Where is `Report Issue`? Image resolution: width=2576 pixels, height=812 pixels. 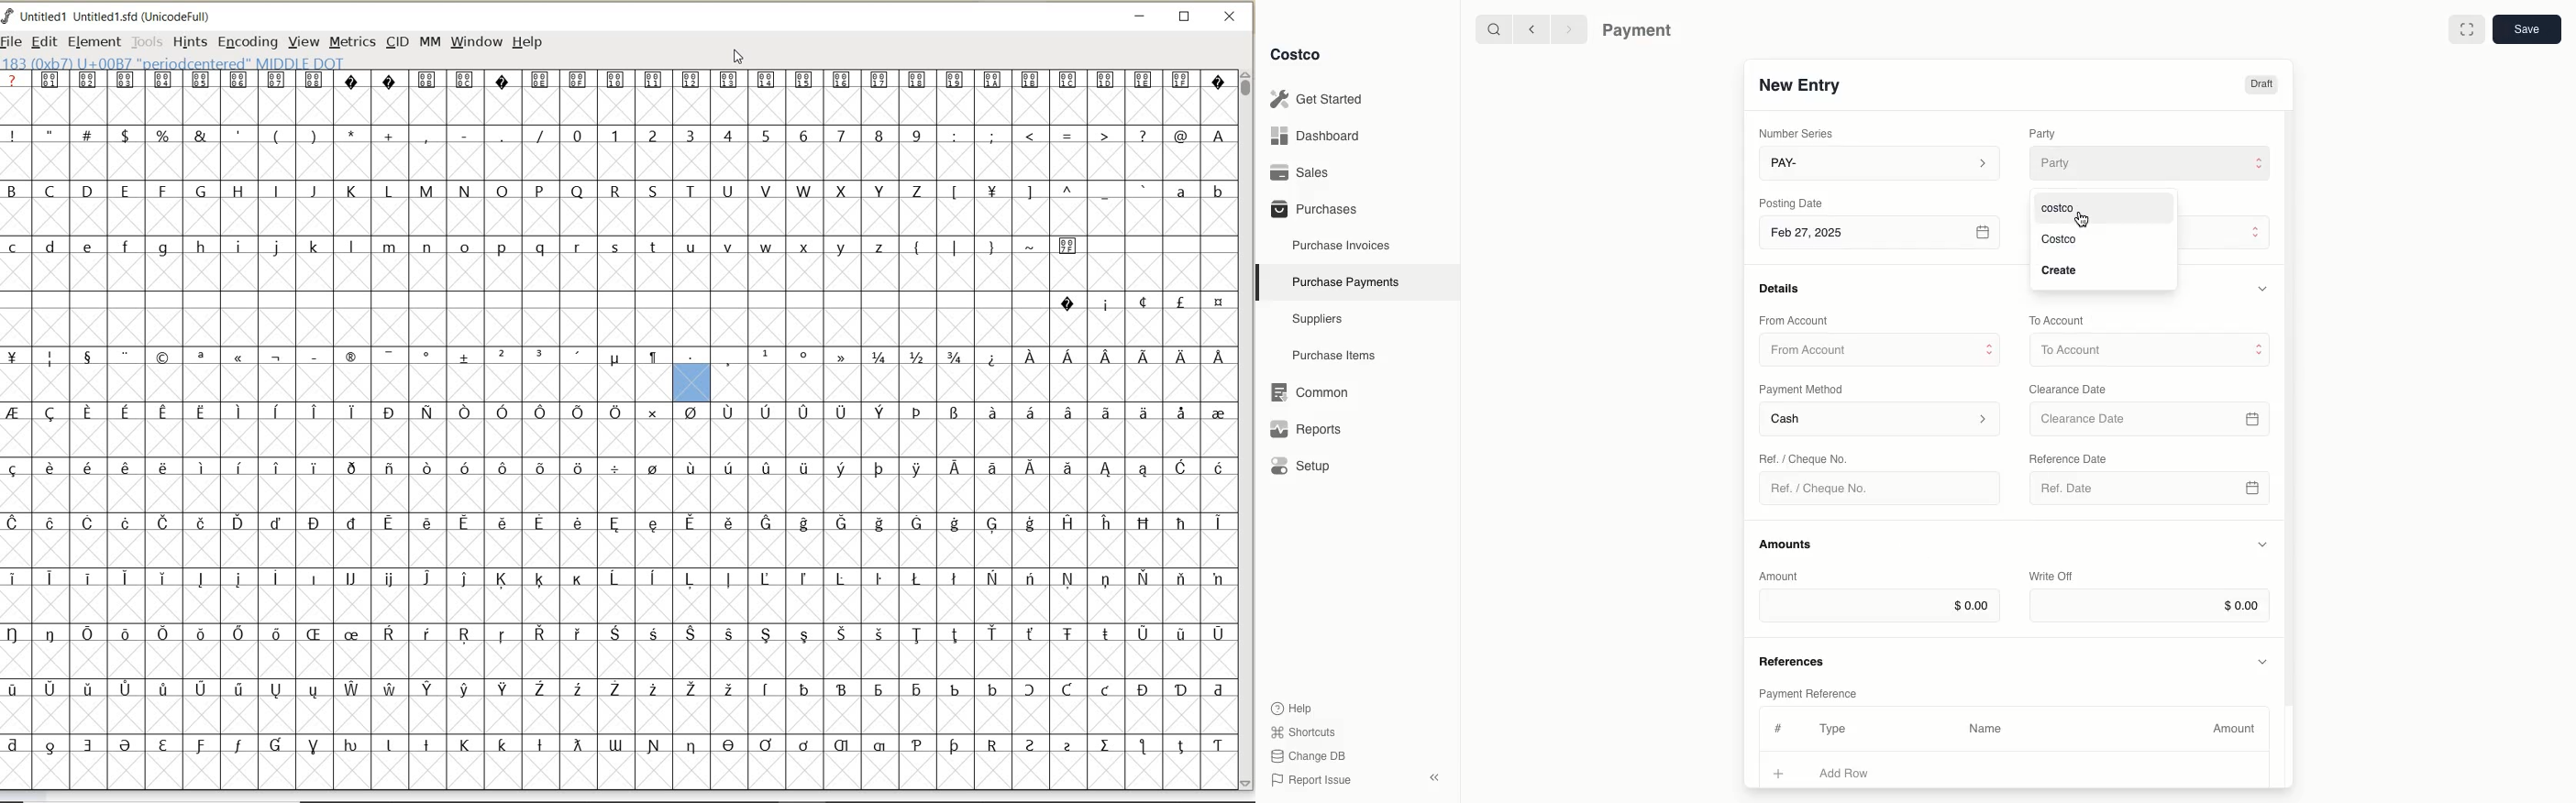 Report Issue is located at coordinates (1311, 781).